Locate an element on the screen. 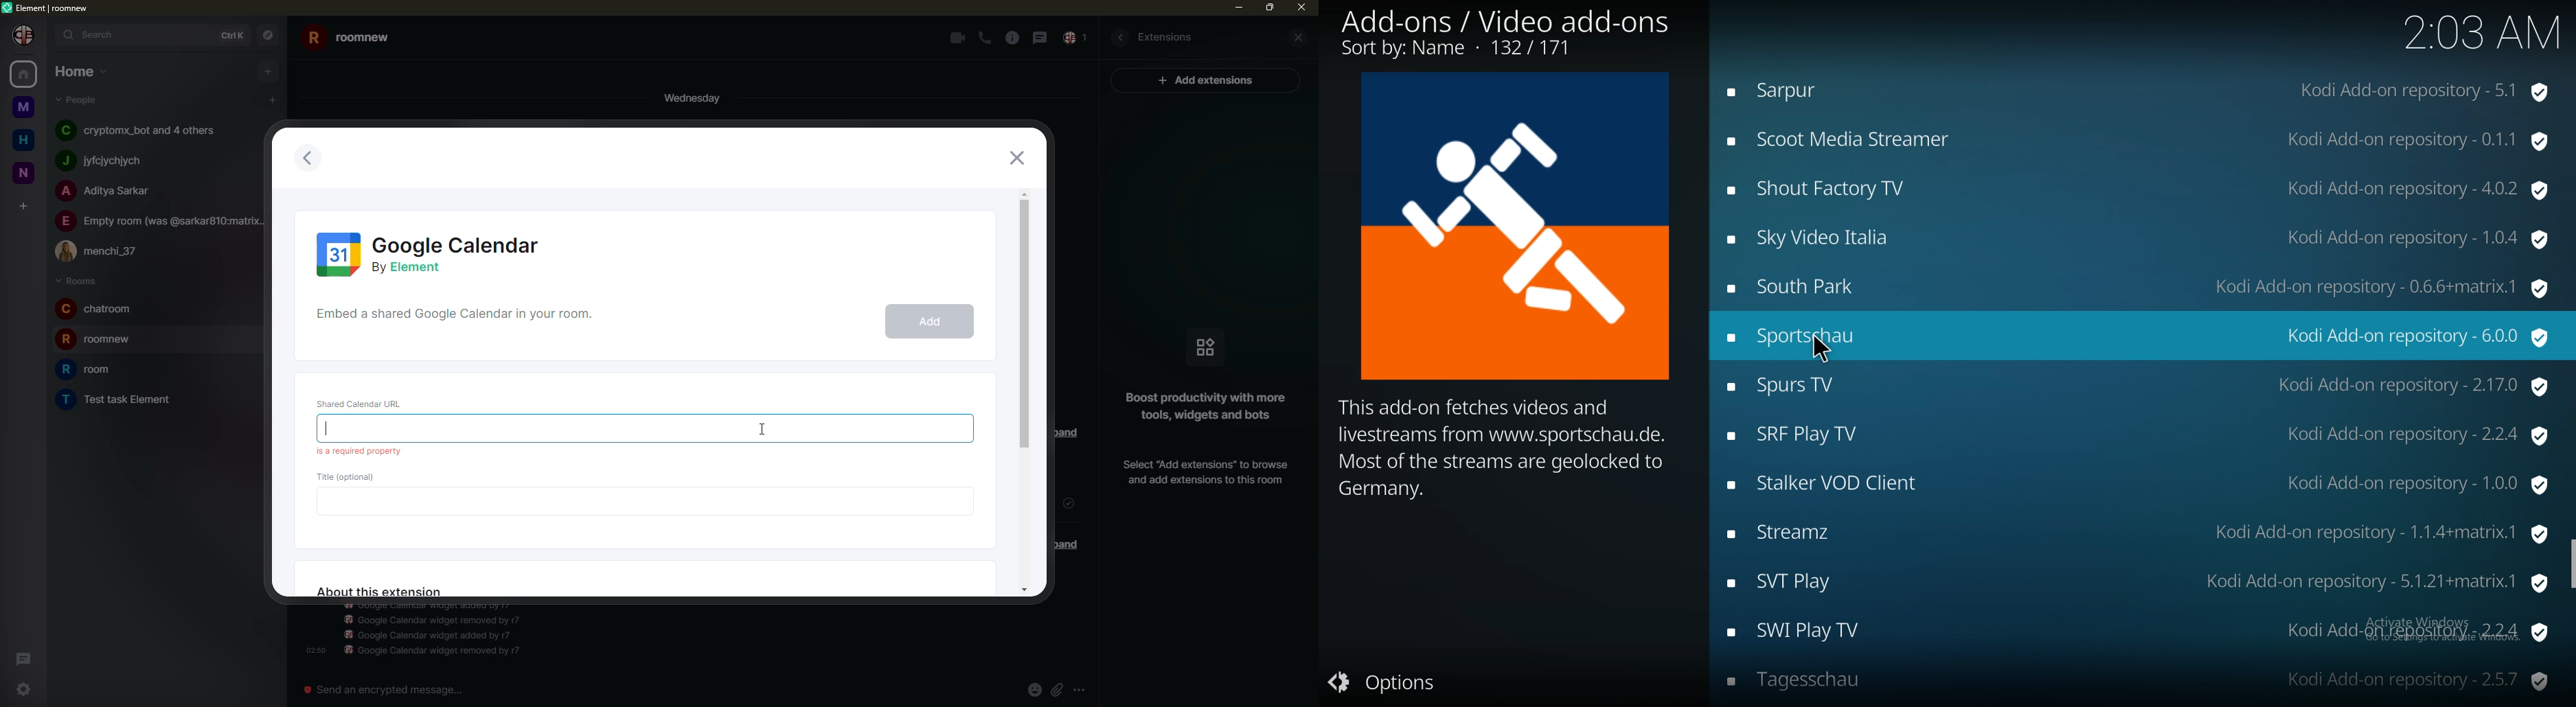 Image resolution: width=2576 pixels, height=728 pixels. search is located at coordinates (93, 36).